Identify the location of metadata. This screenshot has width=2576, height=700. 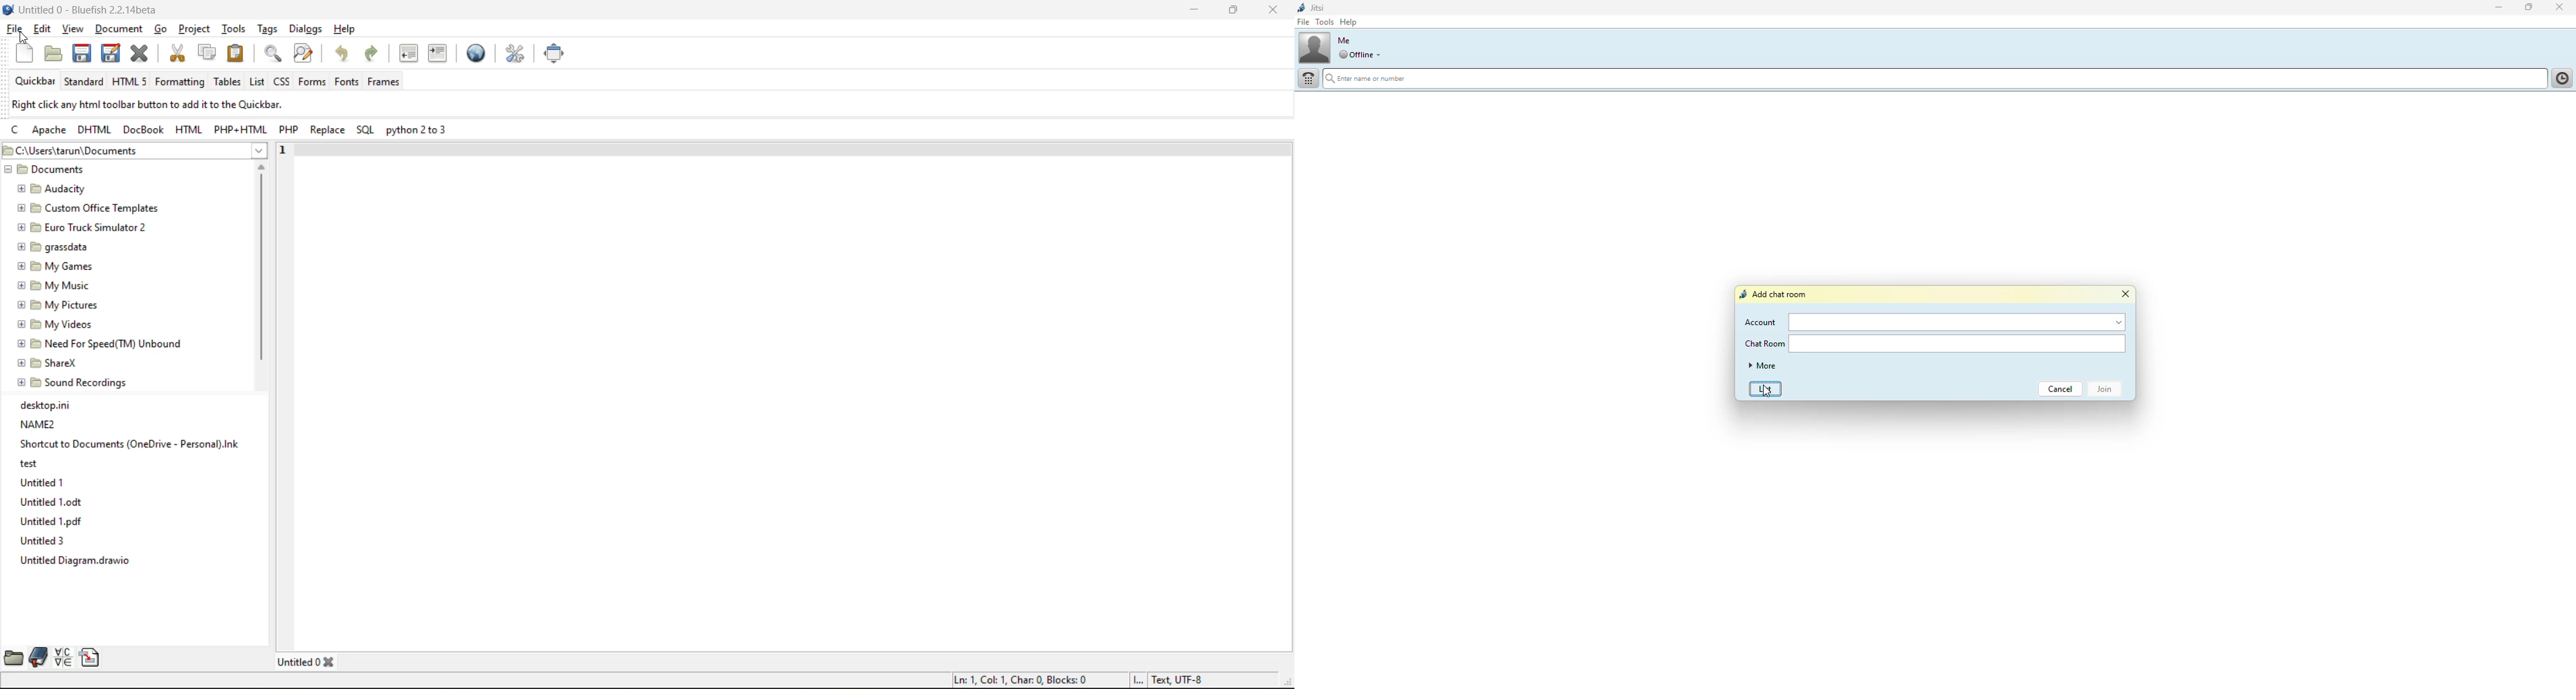
(170, 105).